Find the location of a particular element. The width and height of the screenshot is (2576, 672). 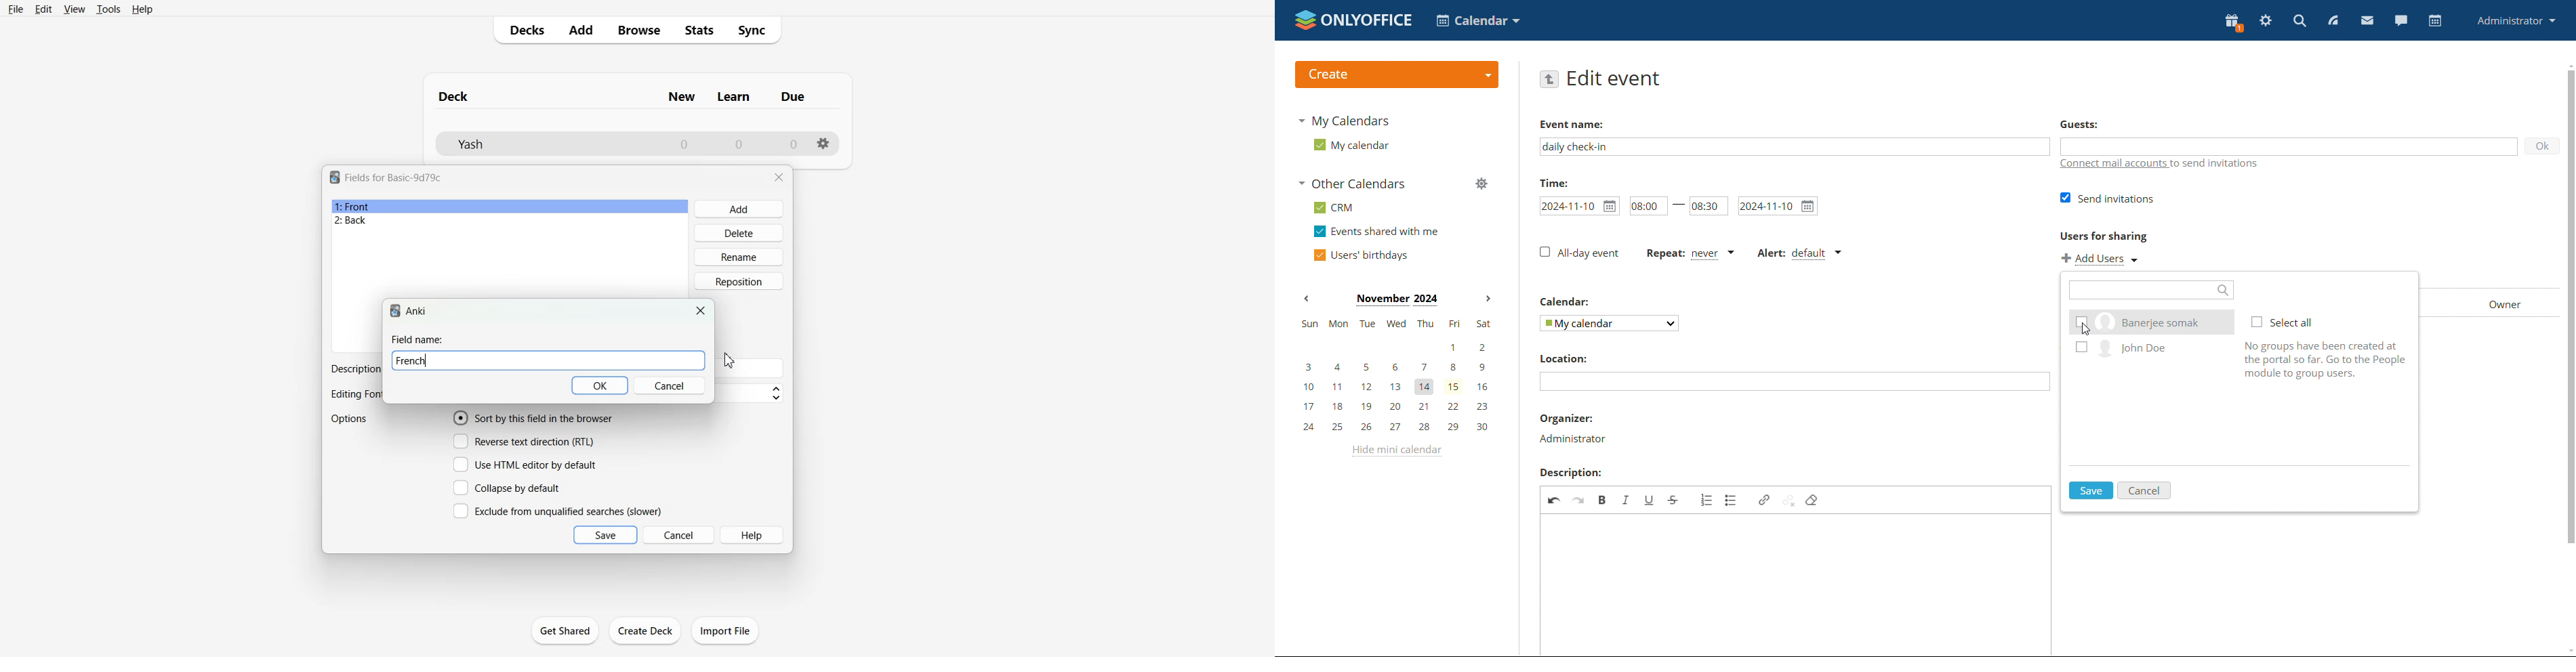

other calendars is located at coordinates (1351, 184).